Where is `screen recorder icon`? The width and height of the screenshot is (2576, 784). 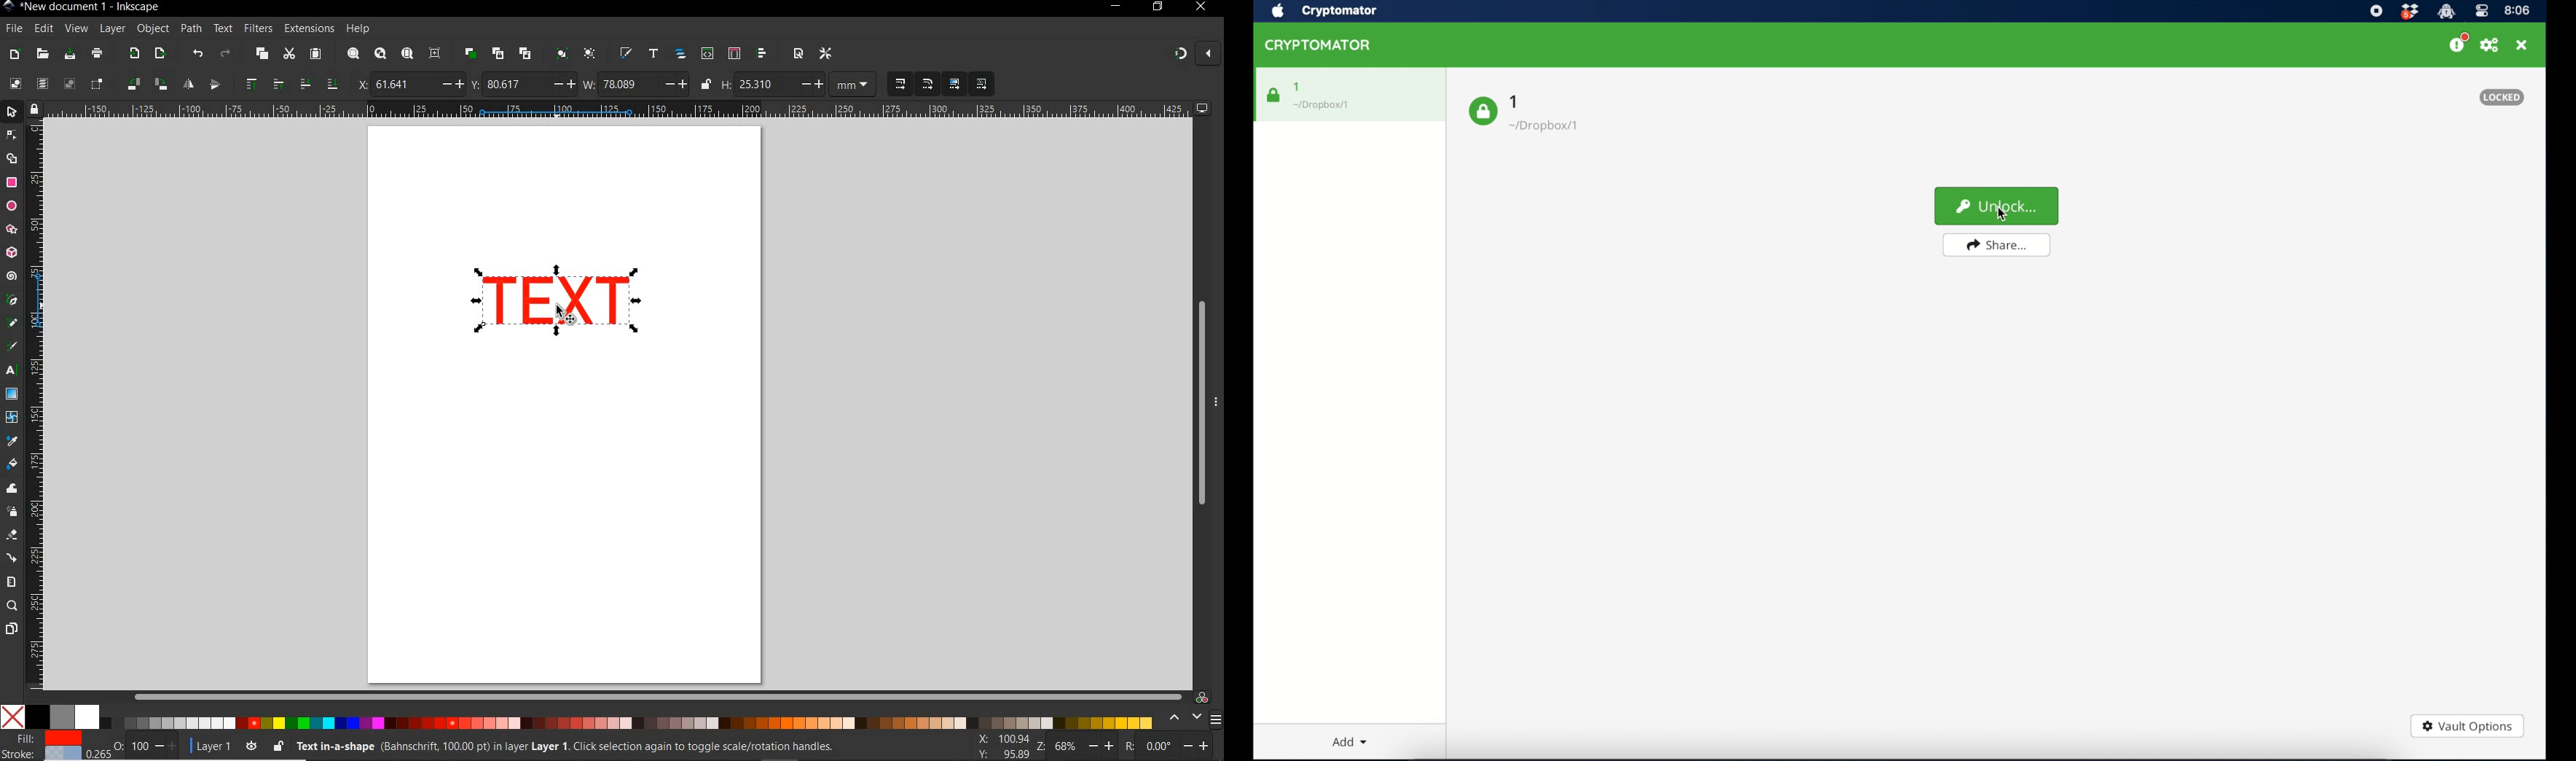
screen recorder icon is located at coordinates (2377, 11).